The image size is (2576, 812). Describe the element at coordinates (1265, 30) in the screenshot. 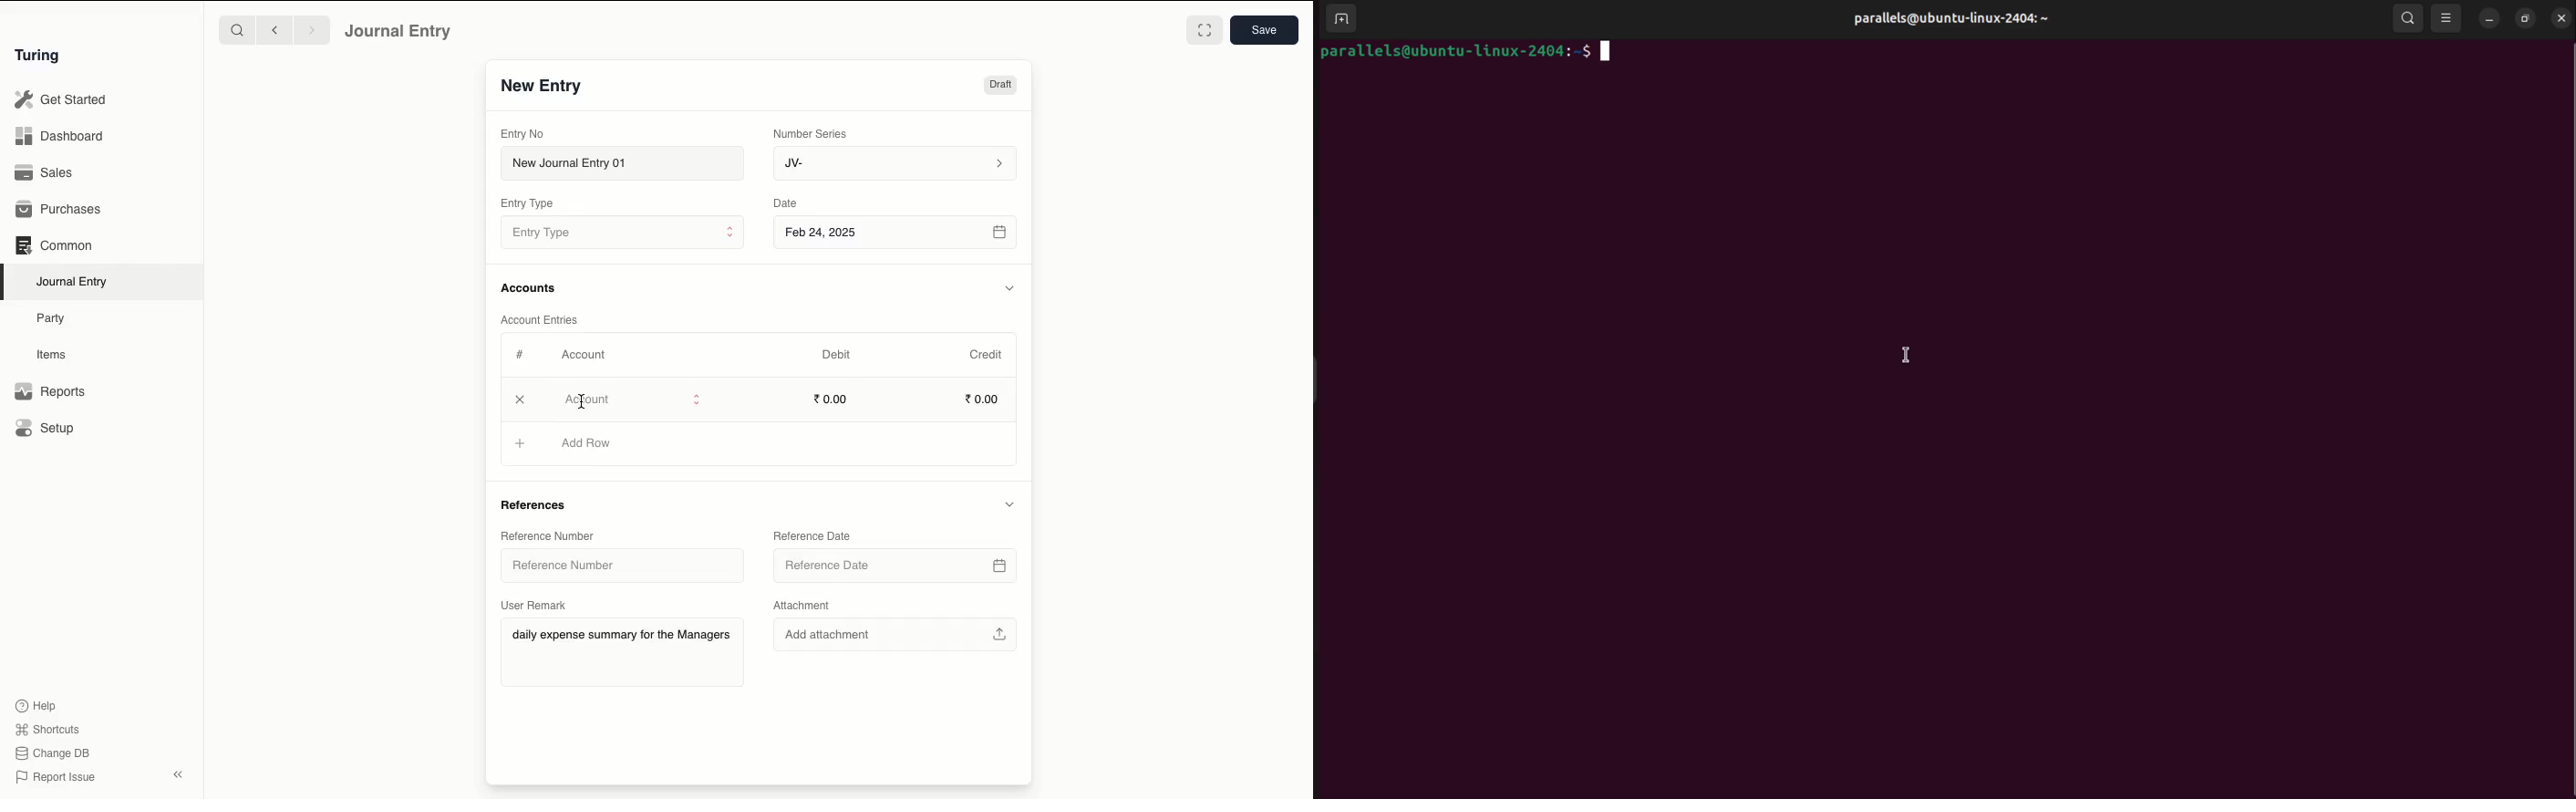

I see `Save` at that location.